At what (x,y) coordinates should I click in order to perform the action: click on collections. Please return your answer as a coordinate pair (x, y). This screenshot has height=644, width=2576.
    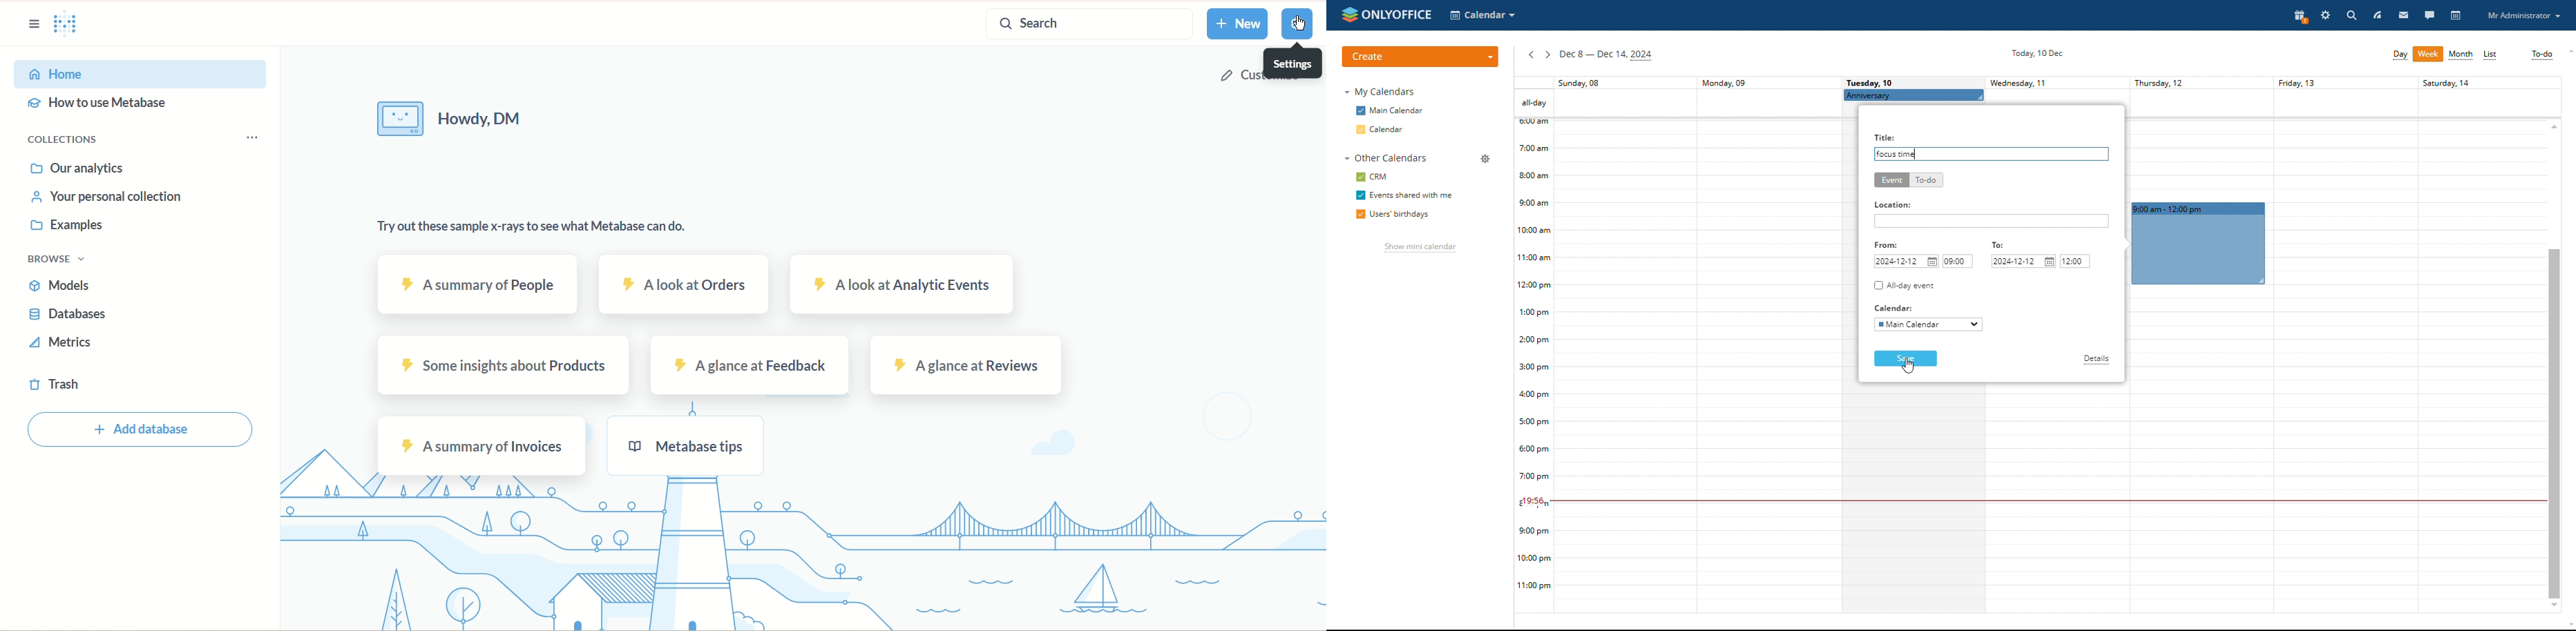
    Looking at the image, I should click on (68, 142).